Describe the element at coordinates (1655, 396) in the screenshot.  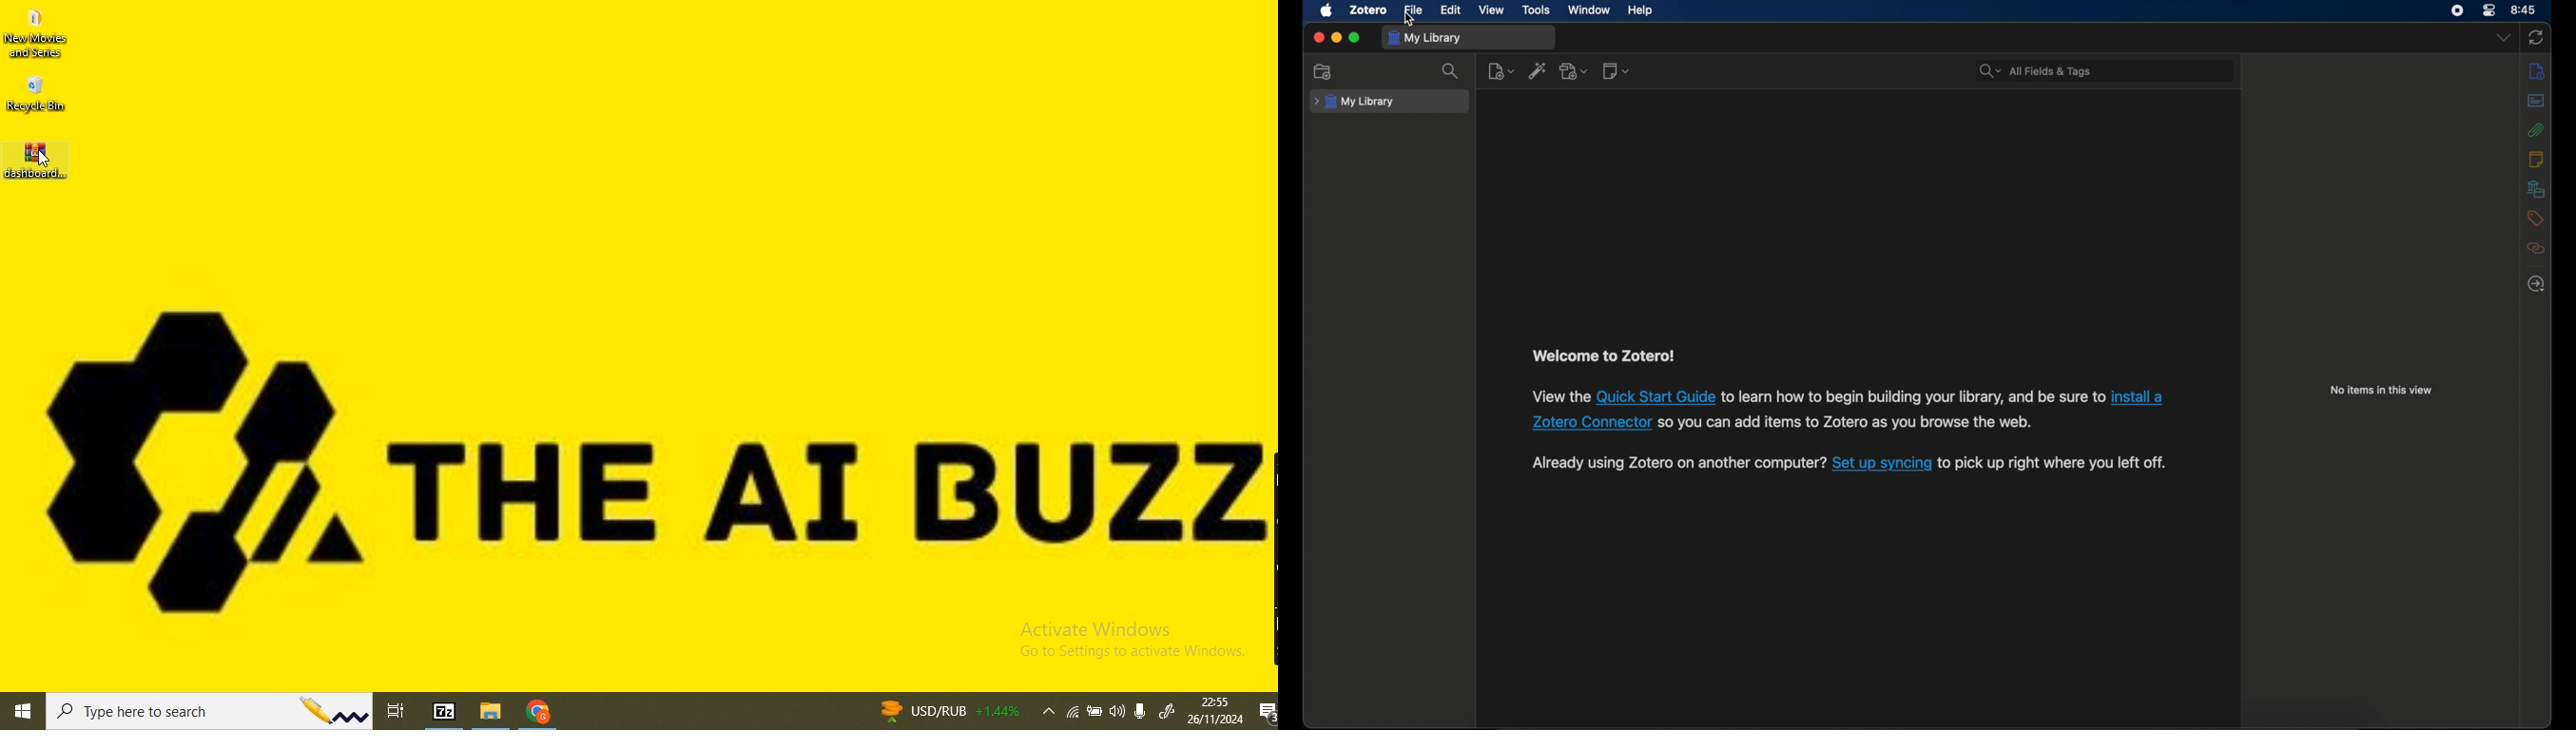
I see `quick start guide link` at that location.